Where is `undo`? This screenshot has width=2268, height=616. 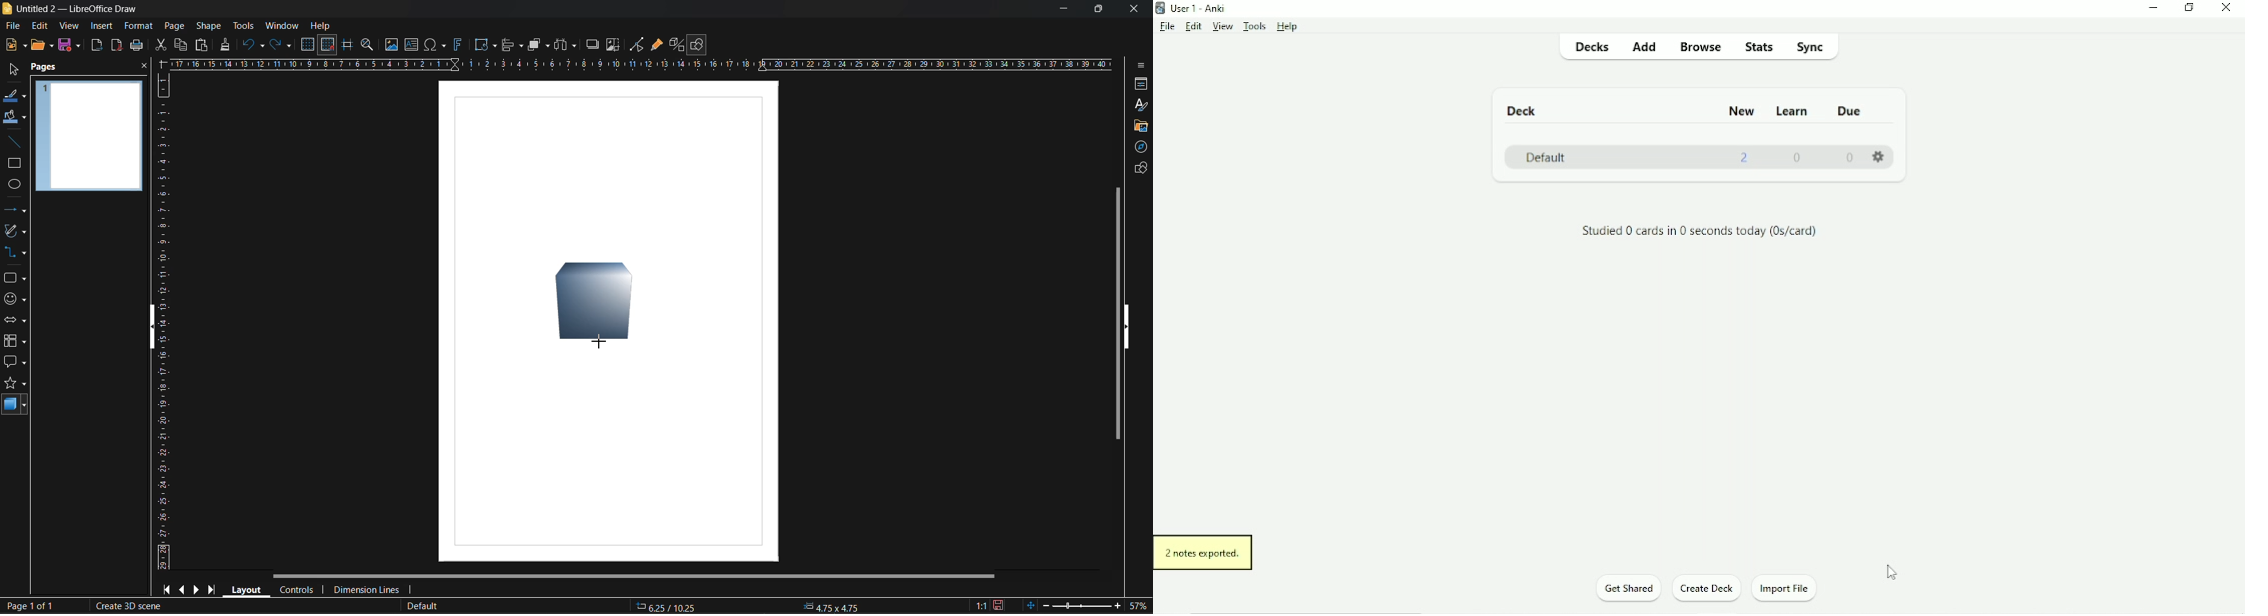 undo is located at coordinates (254, 45).